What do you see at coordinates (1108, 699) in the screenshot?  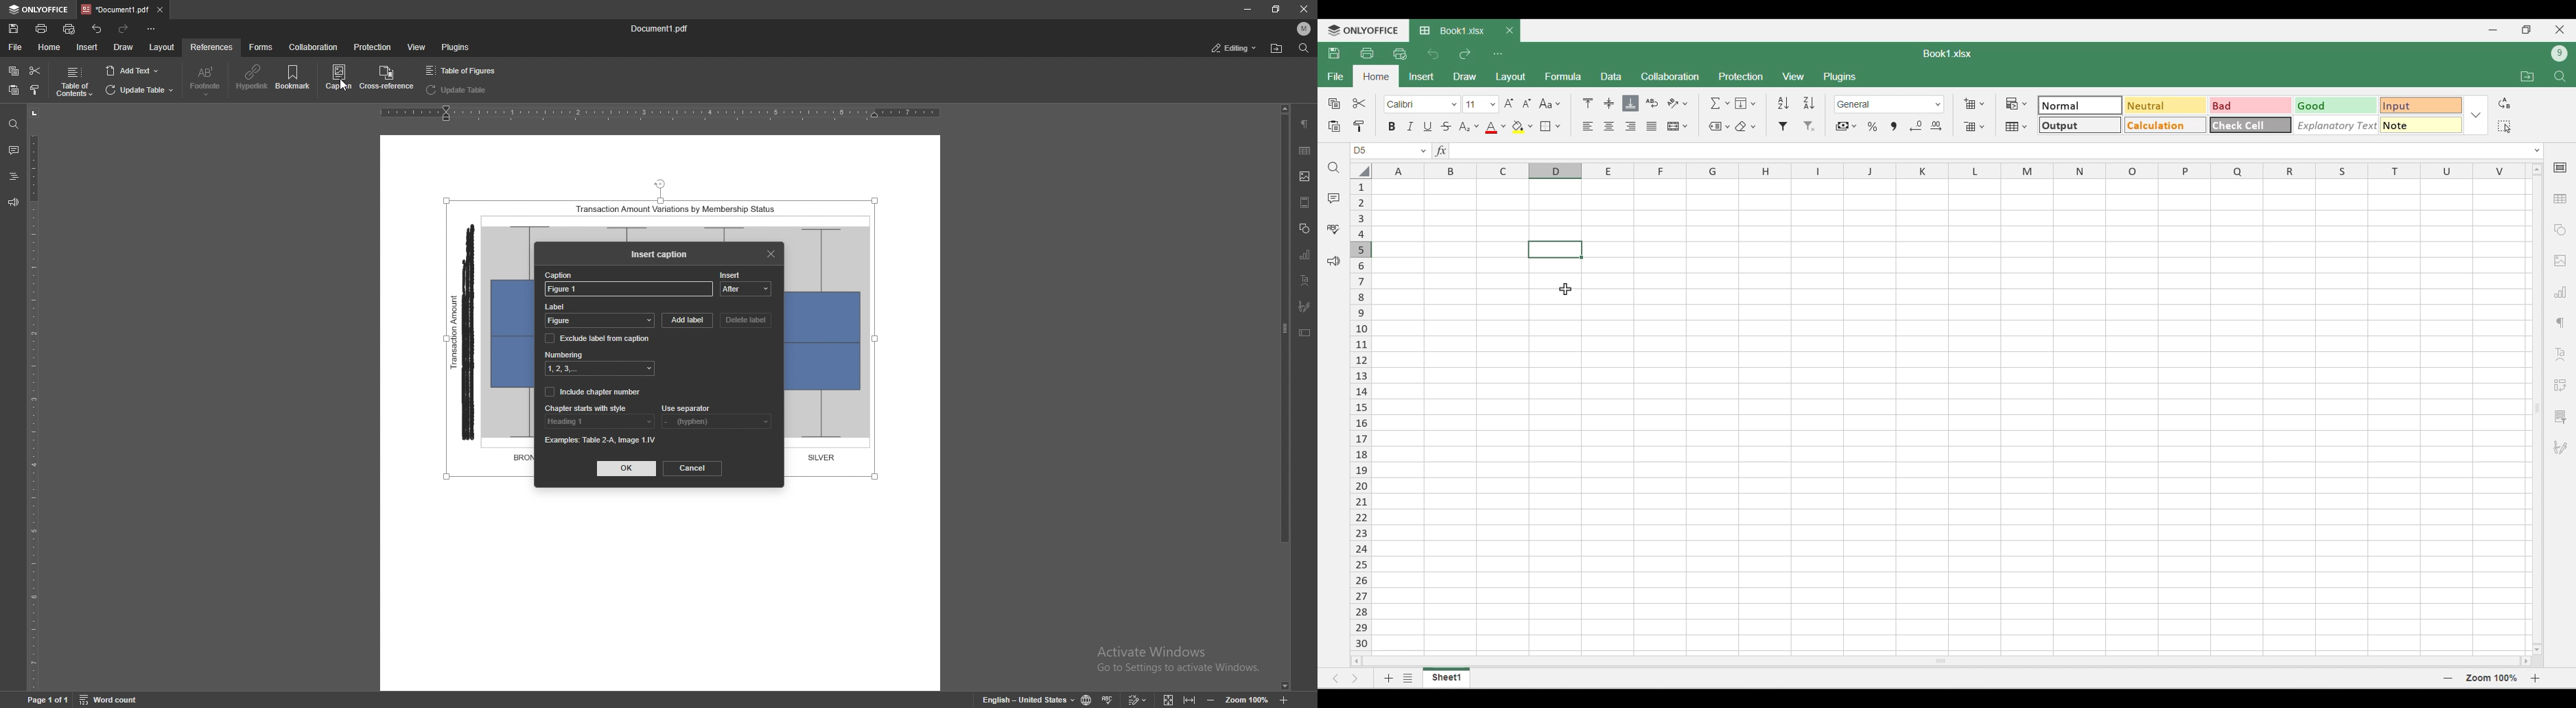 I see `spell check` at bounding box center [1108, 699].